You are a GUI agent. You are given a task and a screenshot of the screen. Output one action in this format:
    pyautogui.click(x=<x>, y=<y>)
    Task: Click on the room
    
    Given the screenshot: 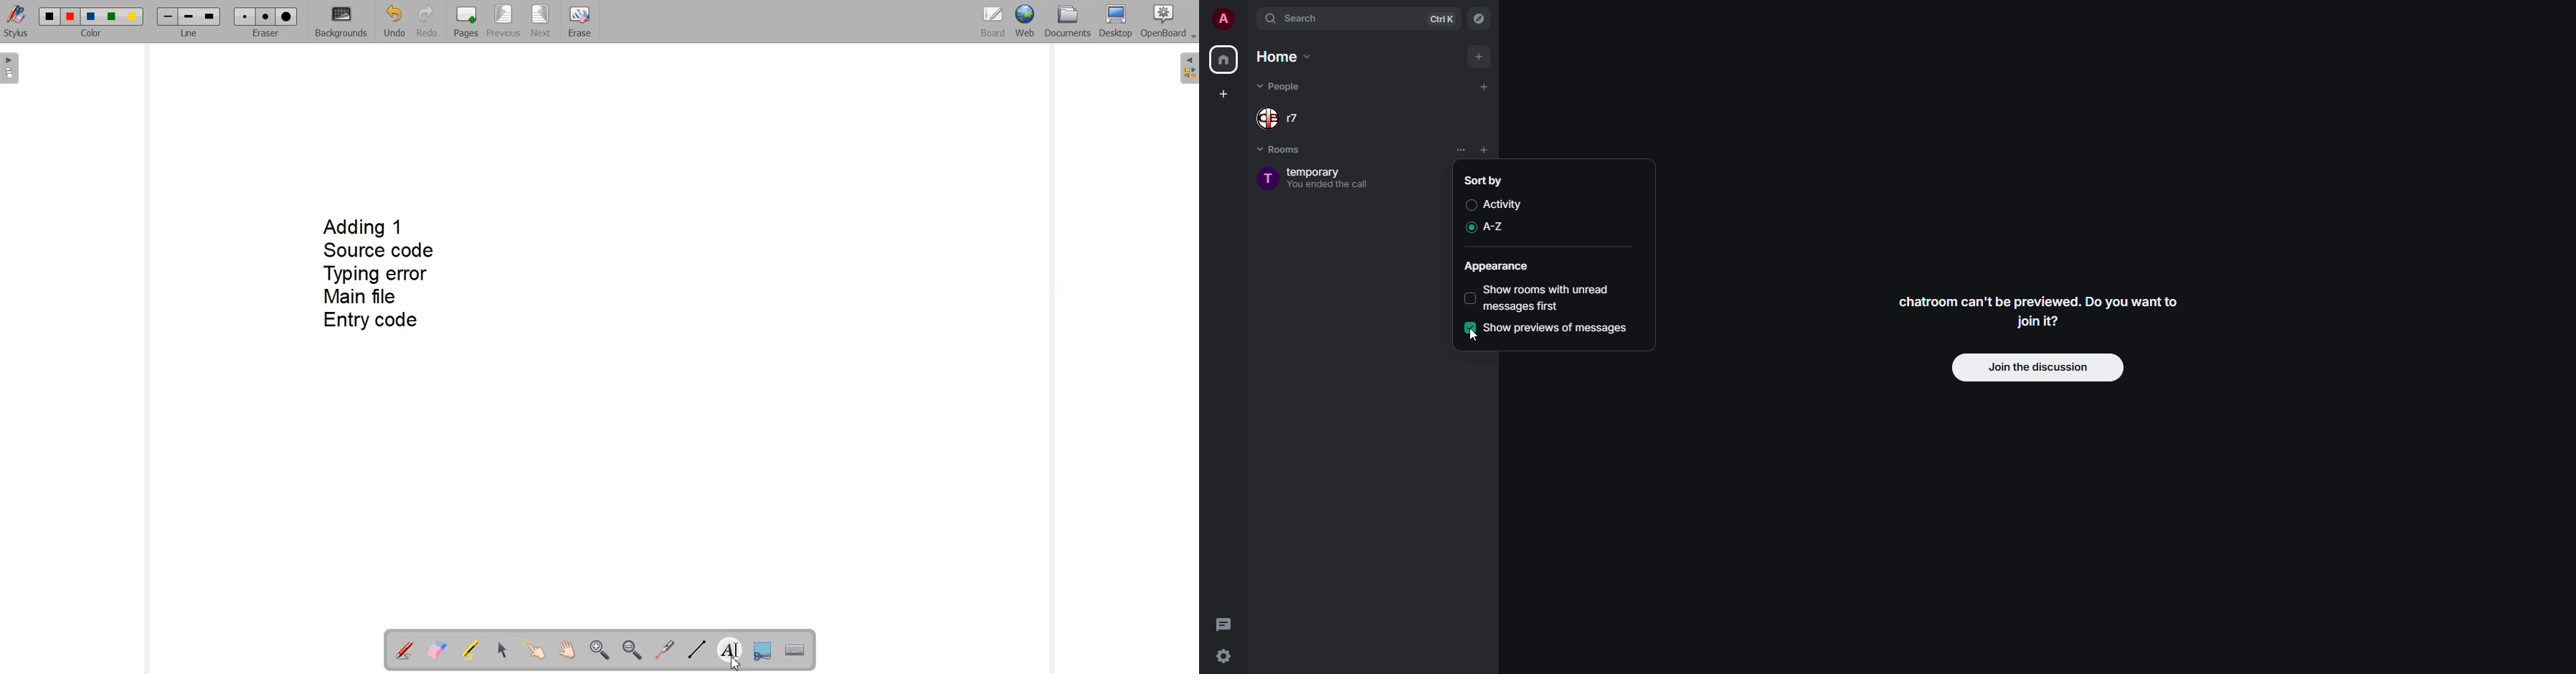 What is the action you would take?
    pyautogui.click(x=1308, y=179)
    